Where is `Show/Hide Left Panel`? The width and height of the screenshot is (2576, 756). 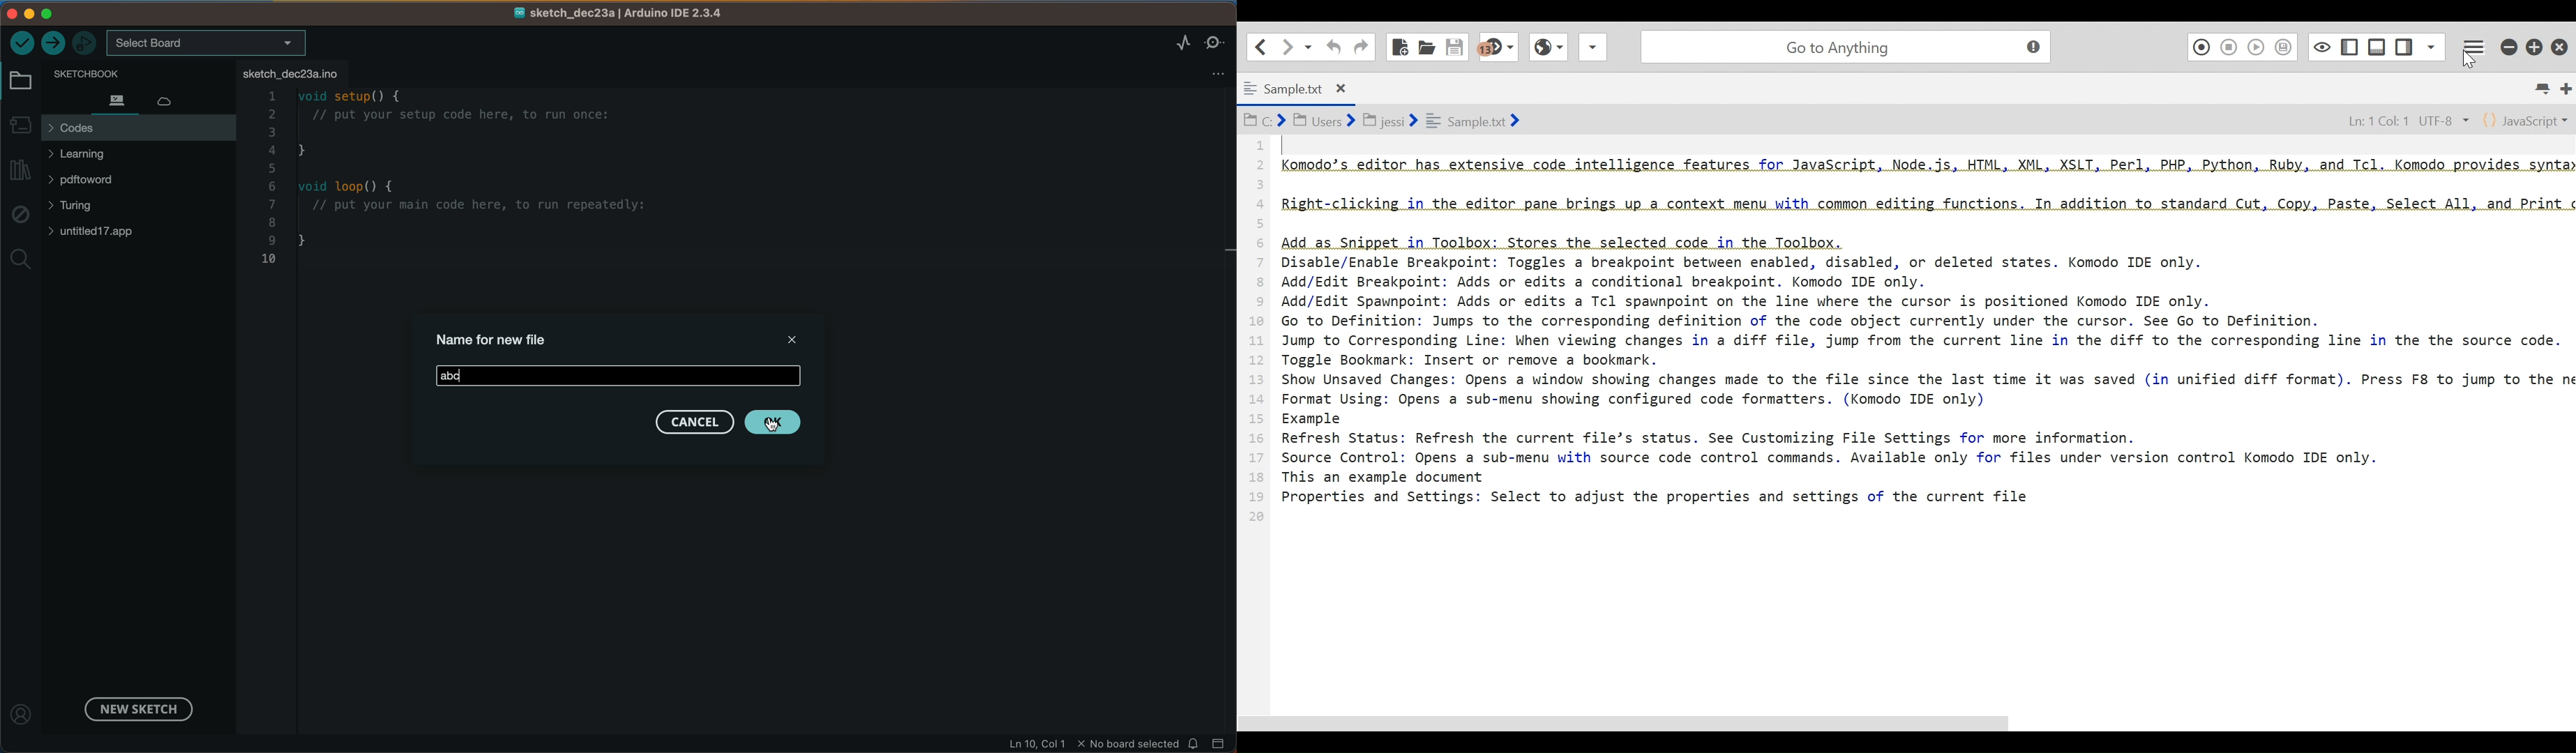 Show/Hide Left Panel is located at coordinates (2405, 44).